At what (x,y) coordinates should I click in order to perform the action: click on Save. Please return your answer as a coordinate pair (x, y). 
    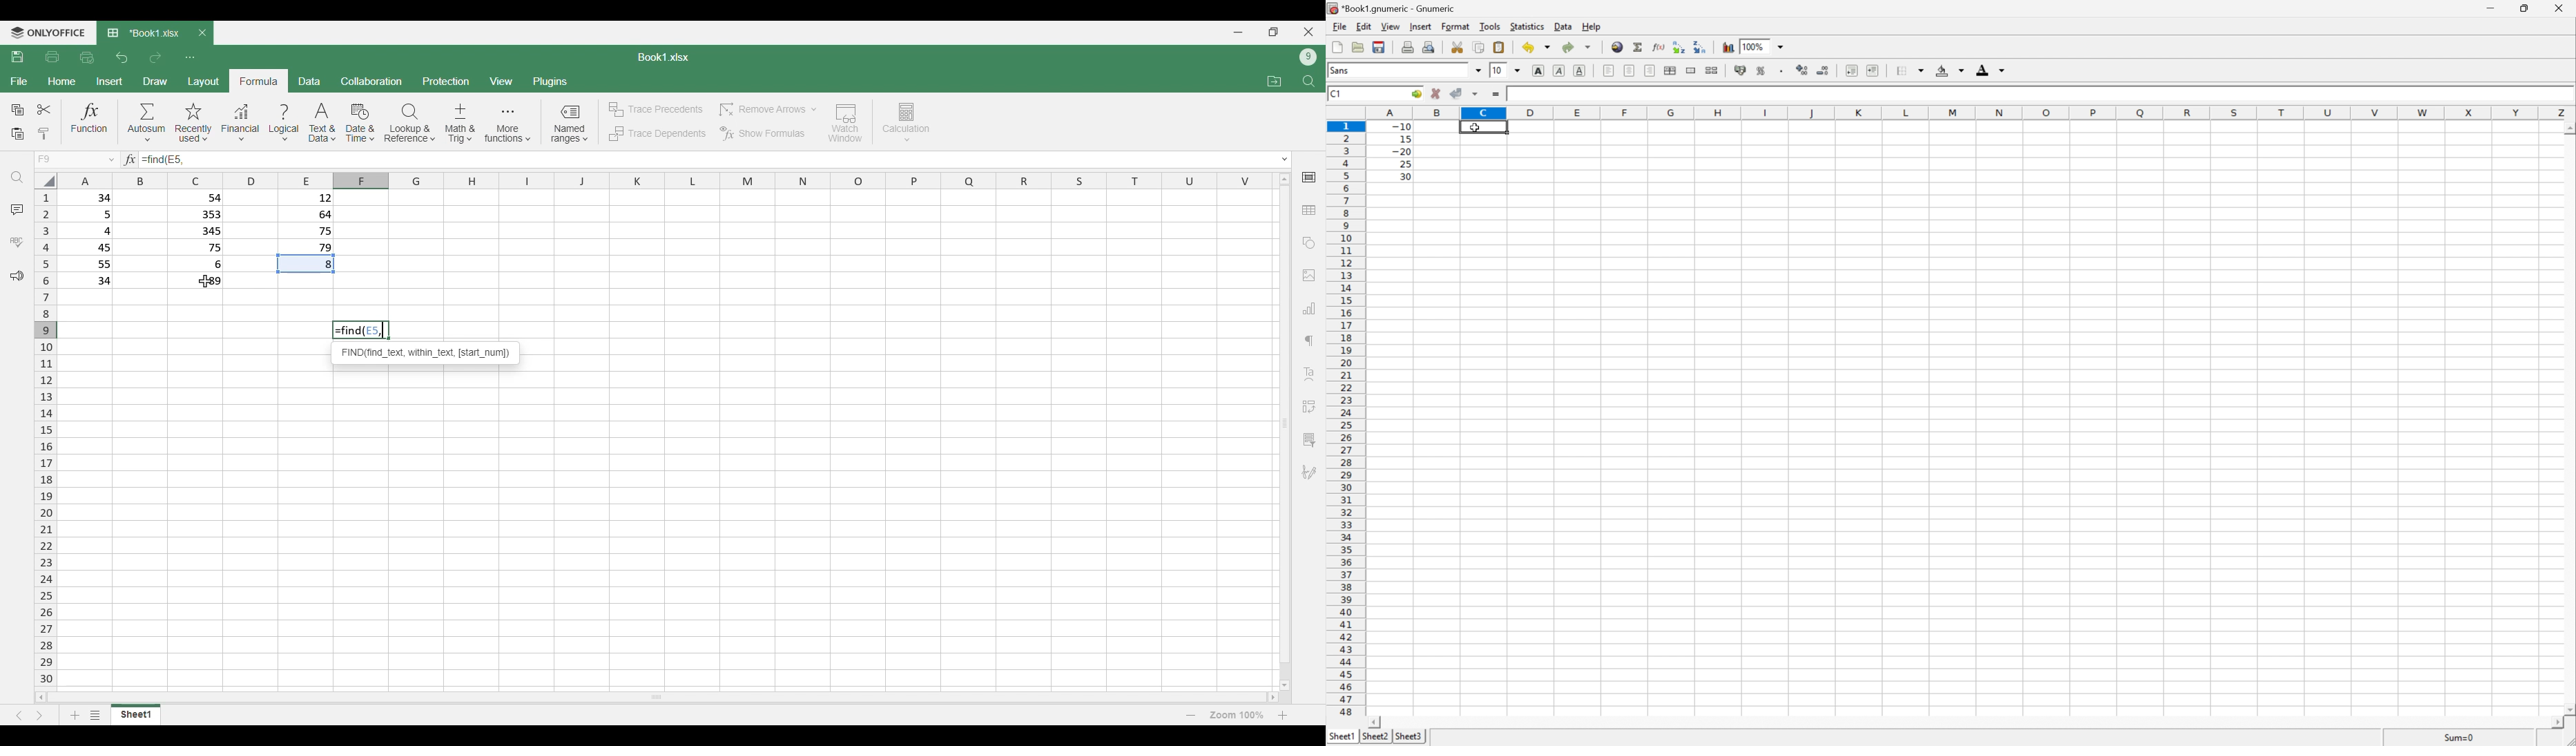
    Looking at the image, I should click on (18, 57).